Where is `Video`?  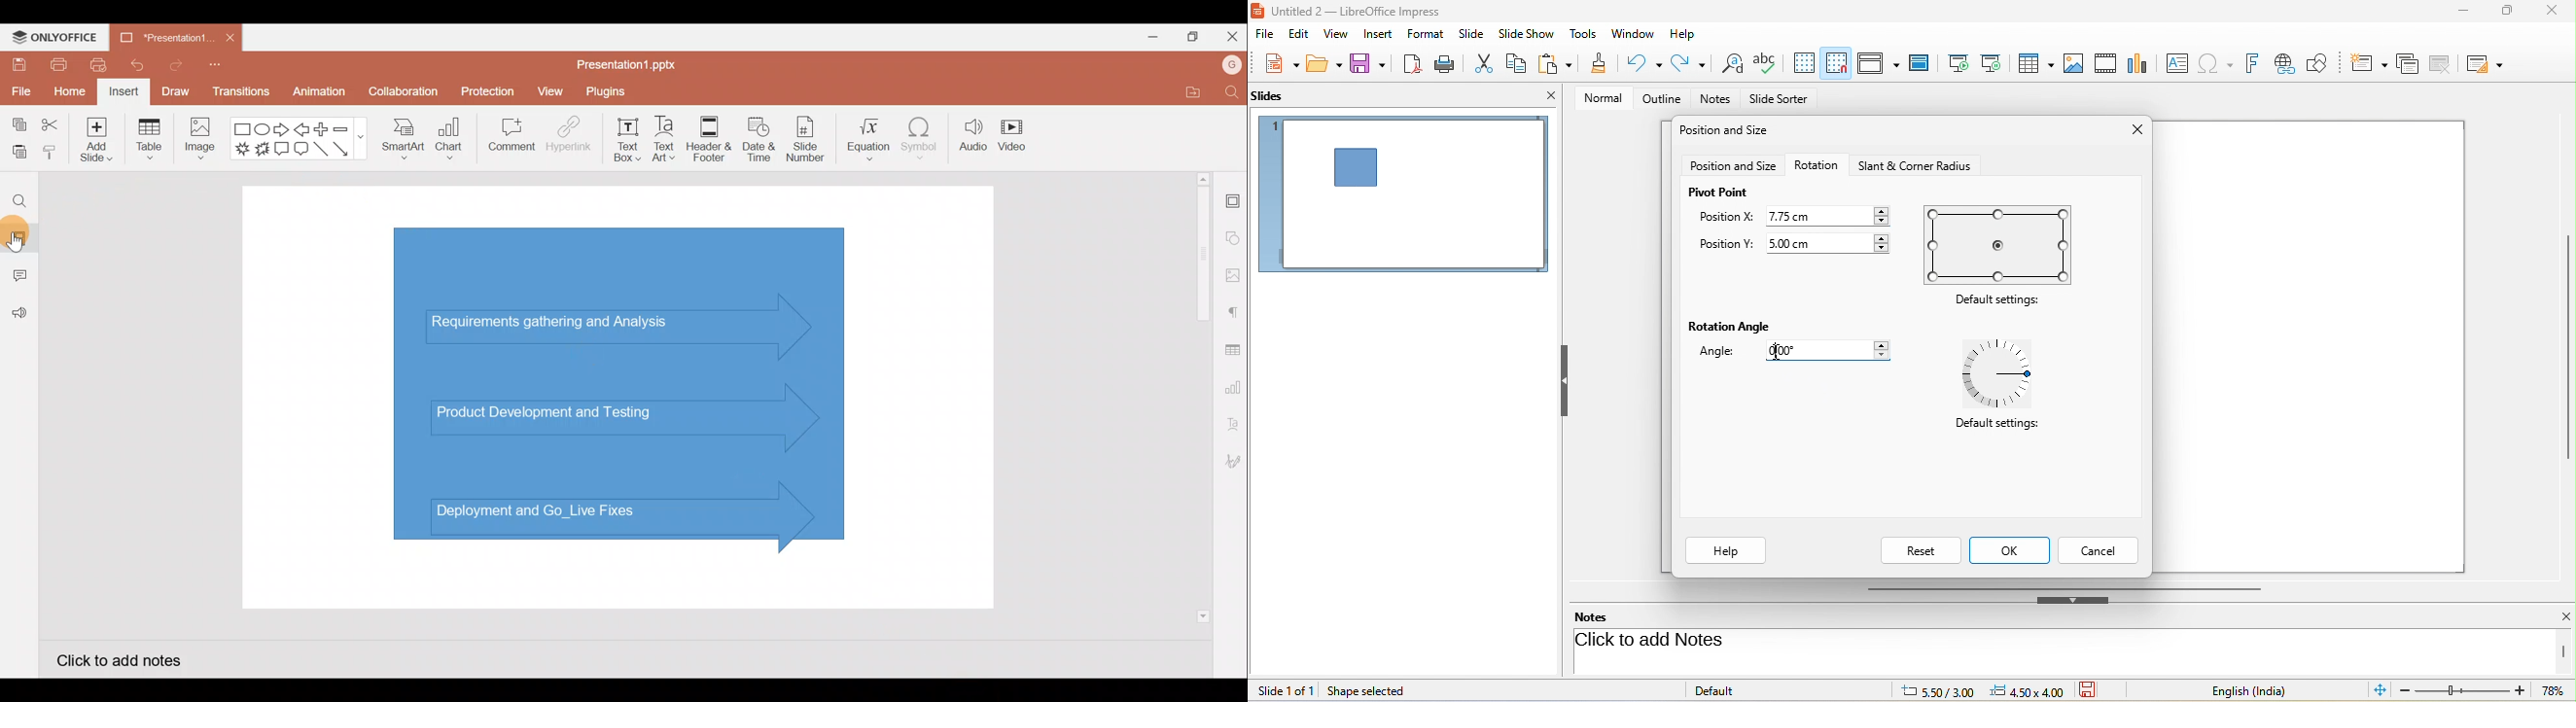
Video is located at coordinates (1017, 135).